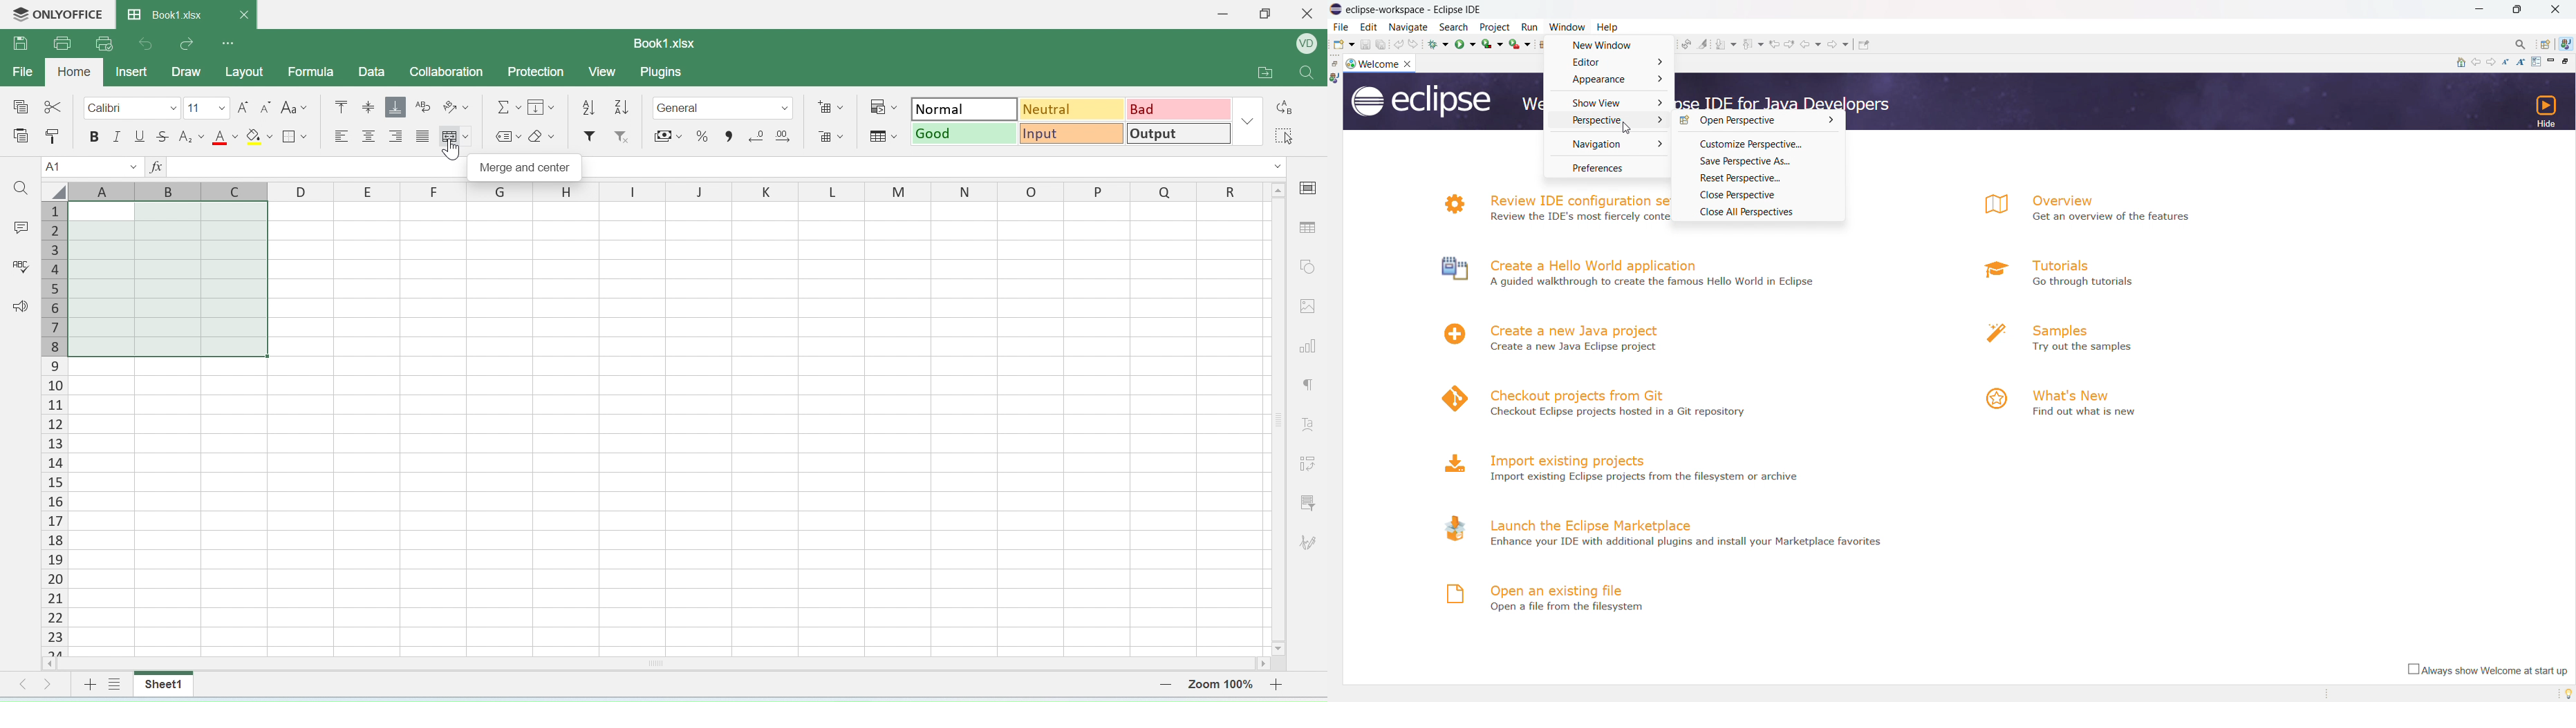 This screenshot has height=728, width=2576. Describe the element at coordinates (881, 104) in the screenshot. I see `conditional formatting` at that location.